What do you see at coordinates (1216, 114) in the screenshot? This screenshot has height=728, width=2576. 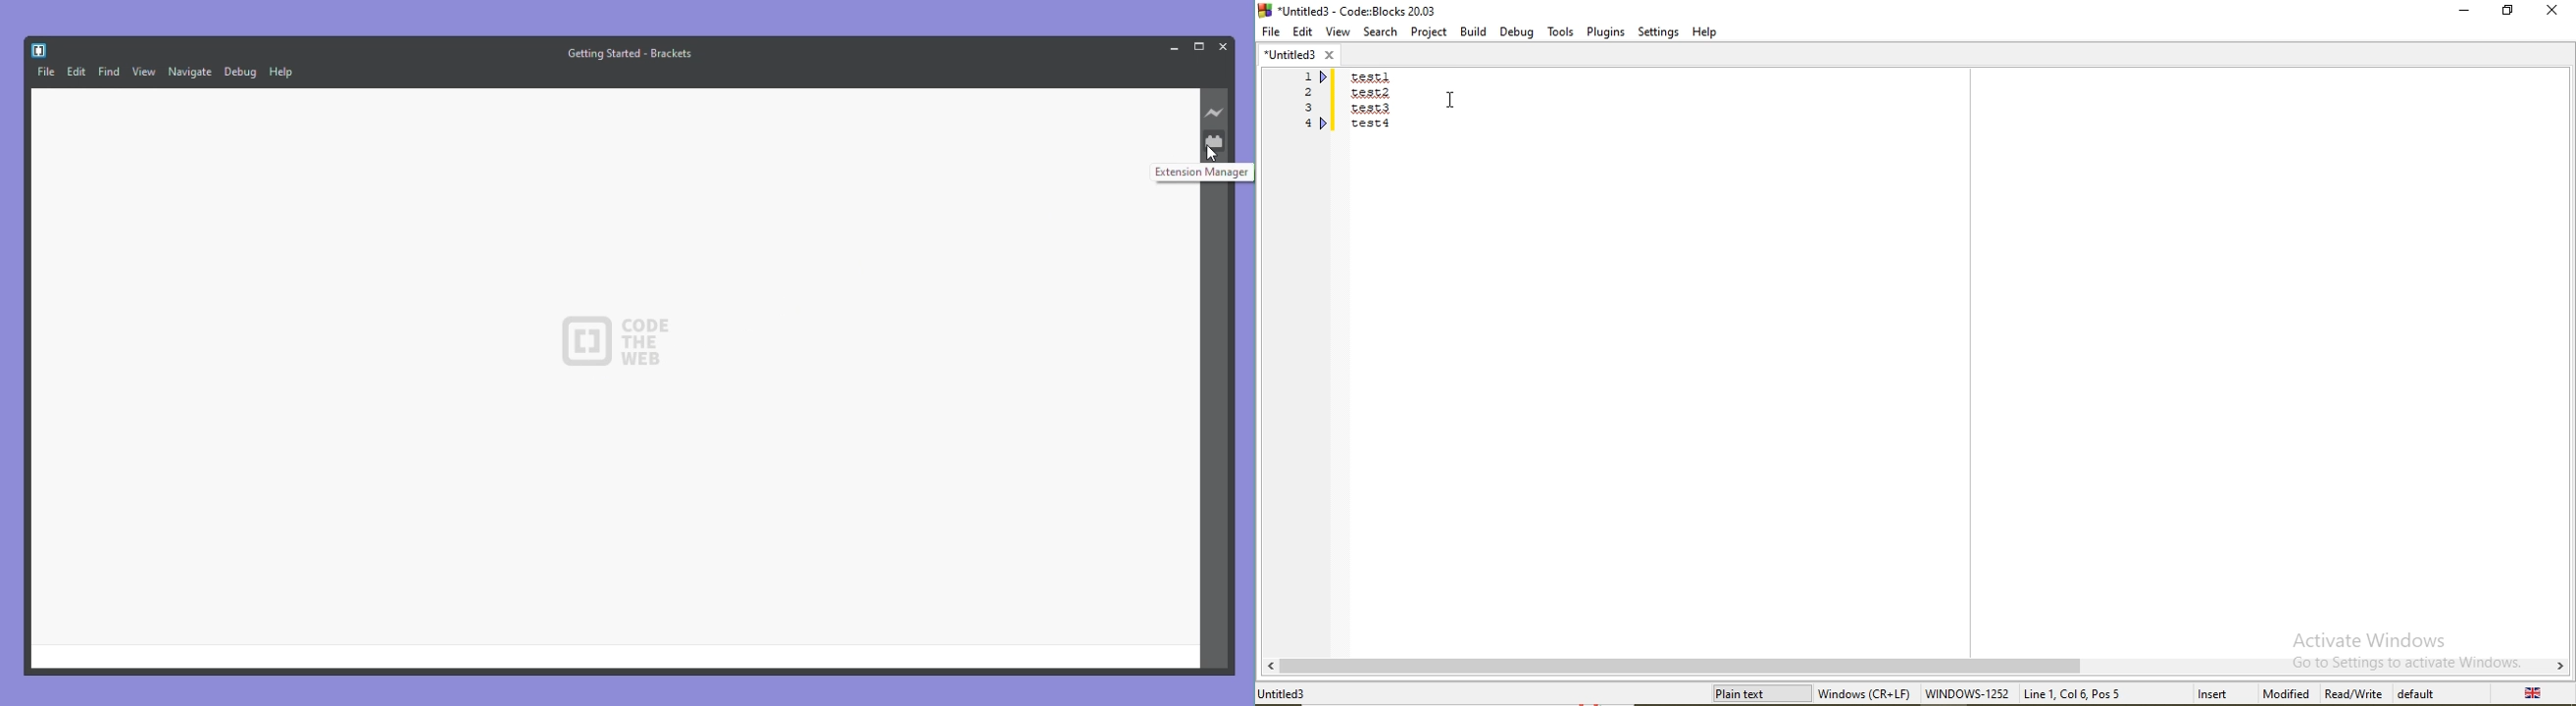 I see `Live preview` at bounding box center [1216, 114].